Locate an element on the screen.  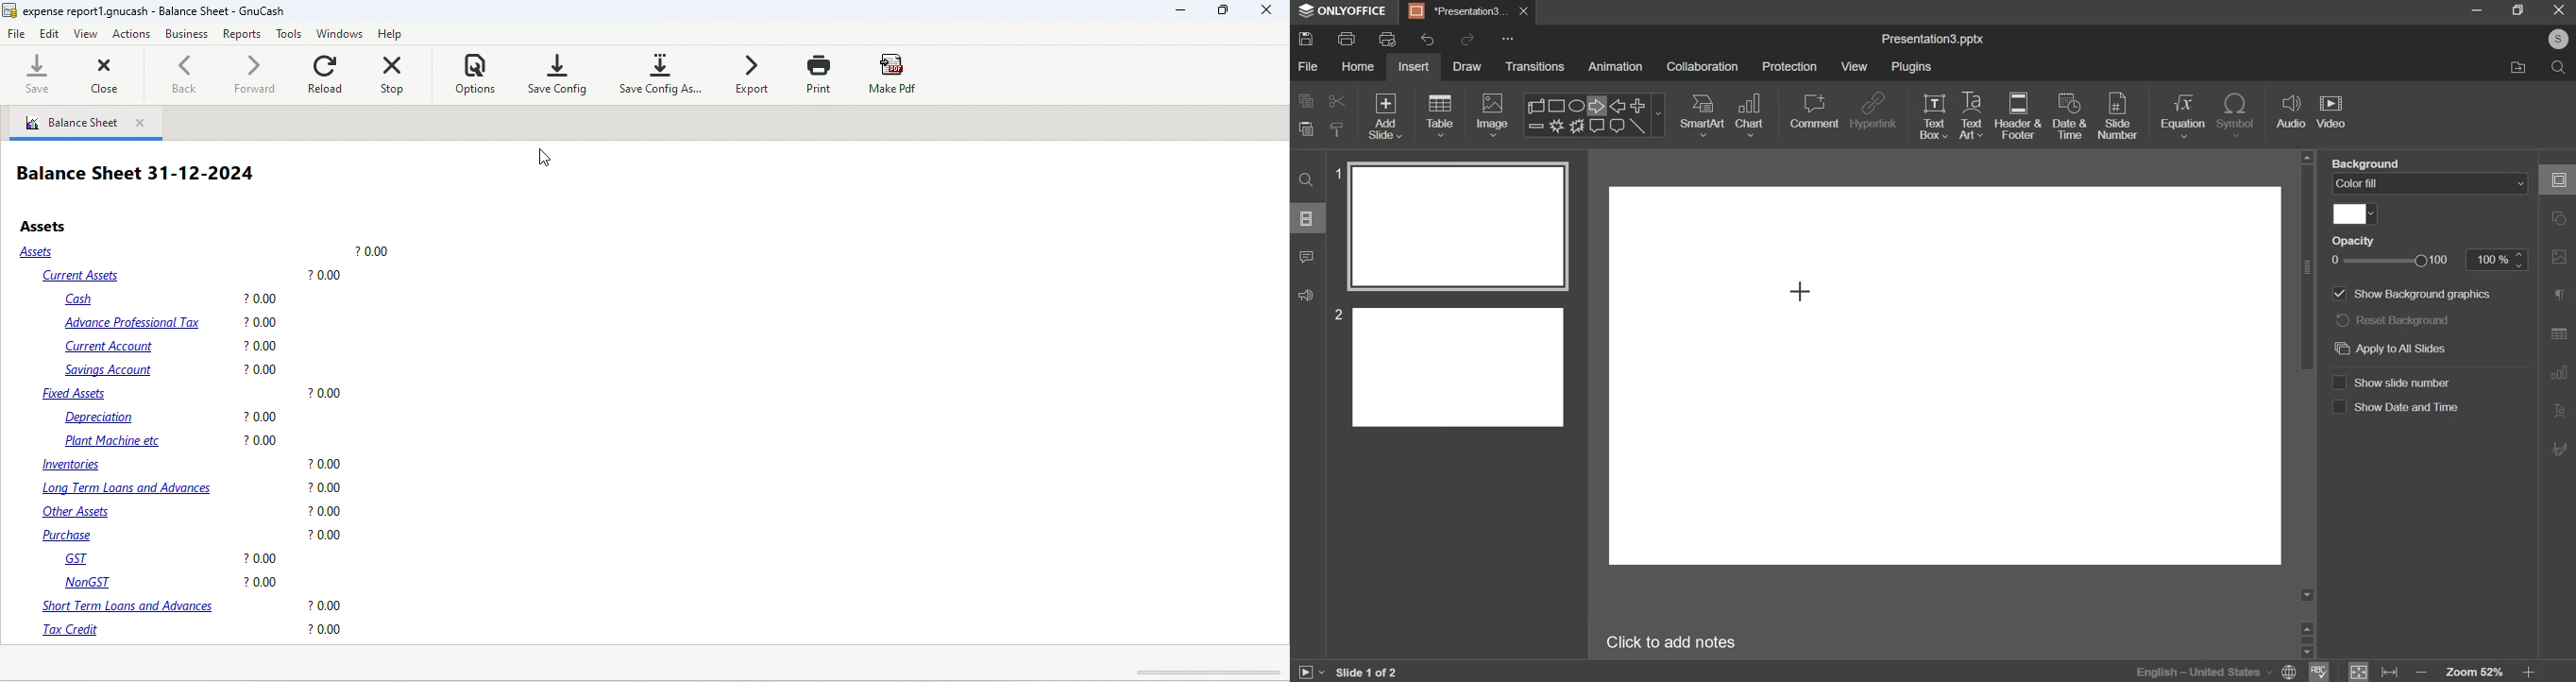
transitions is located at coordinates (1535, 66).